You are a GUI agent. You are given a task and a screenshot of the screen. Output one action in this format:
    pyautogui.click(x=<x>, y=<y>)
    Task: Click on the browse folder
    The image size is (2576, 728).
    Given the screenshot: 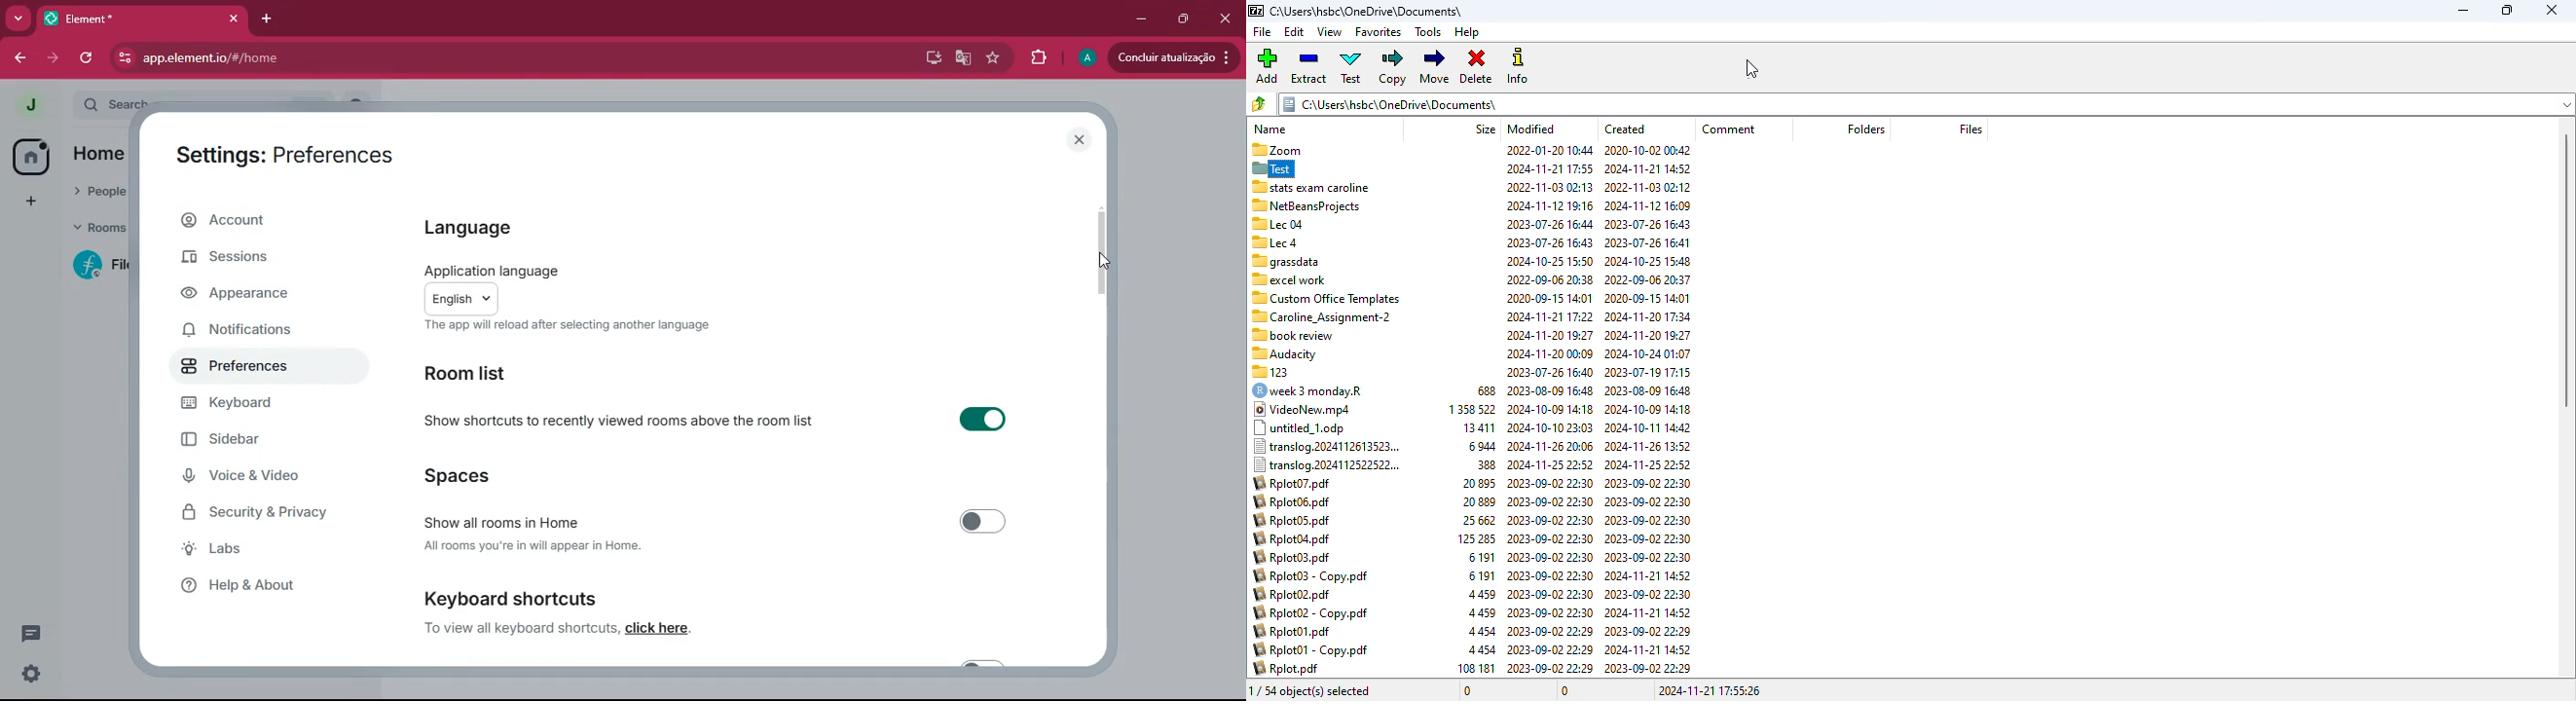 What is the action you would take?
    pyautogui.click(x=1260, y=103)
    